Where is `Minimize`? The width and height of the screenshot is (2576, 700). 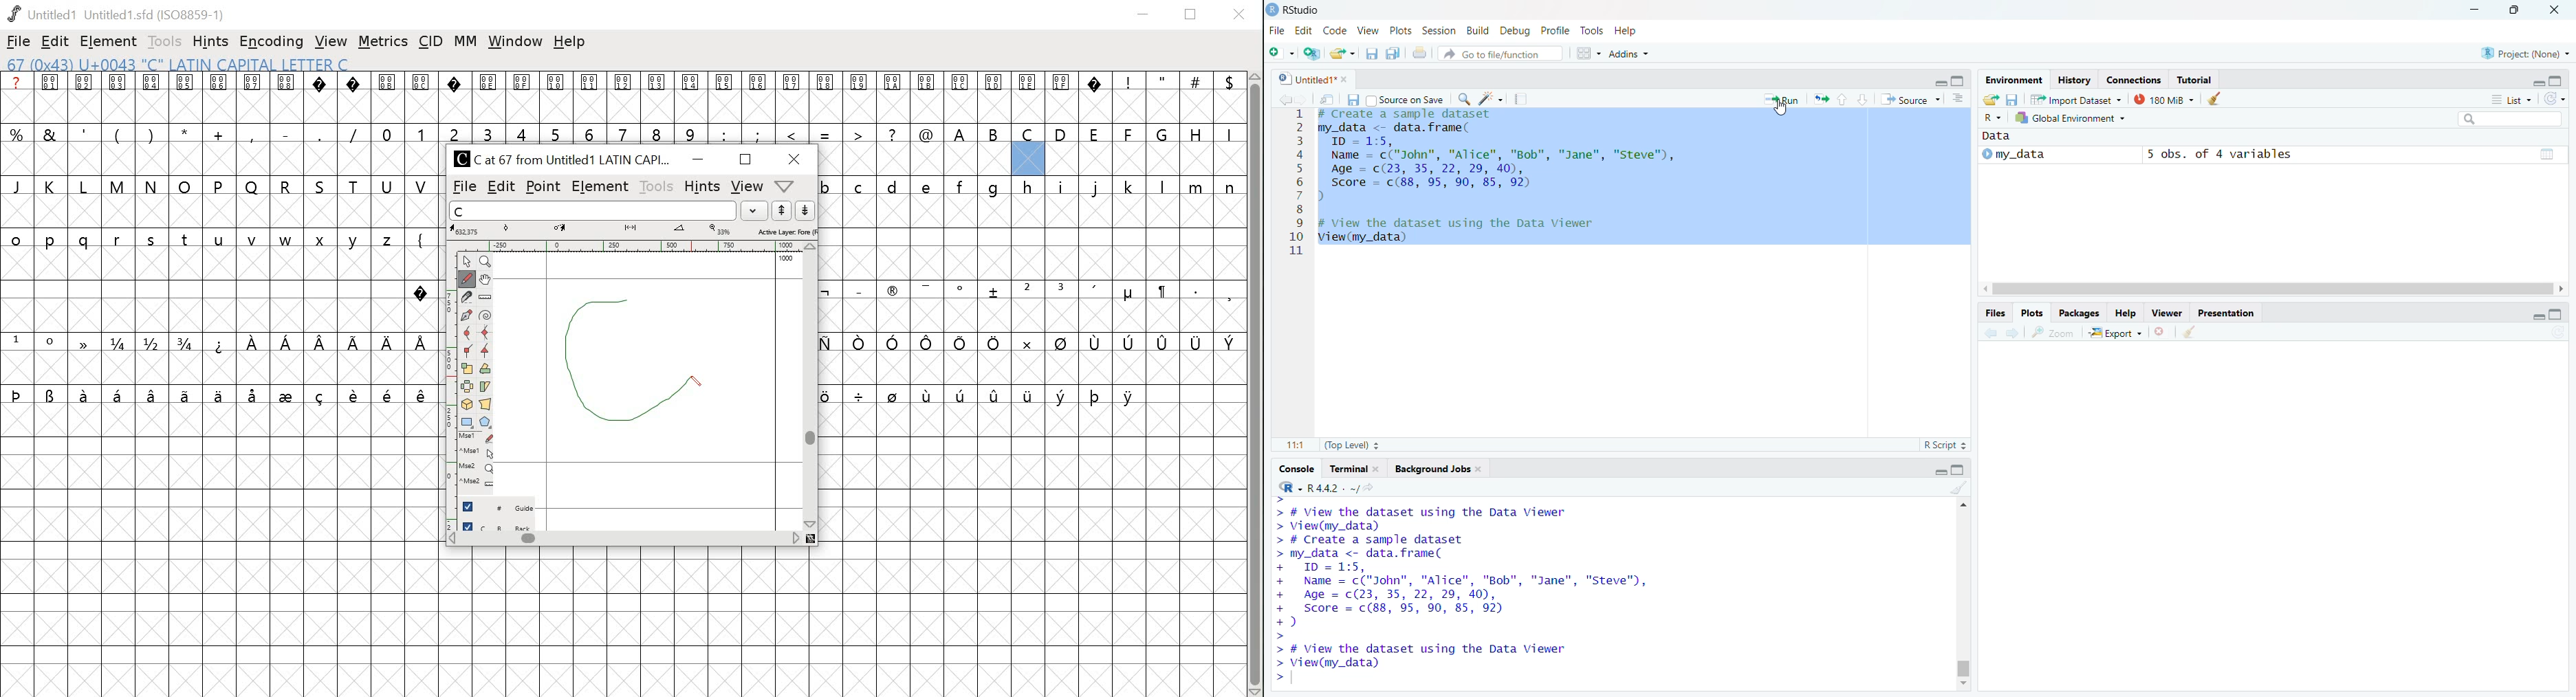
Minimize is located at coordinates (1941, 83).